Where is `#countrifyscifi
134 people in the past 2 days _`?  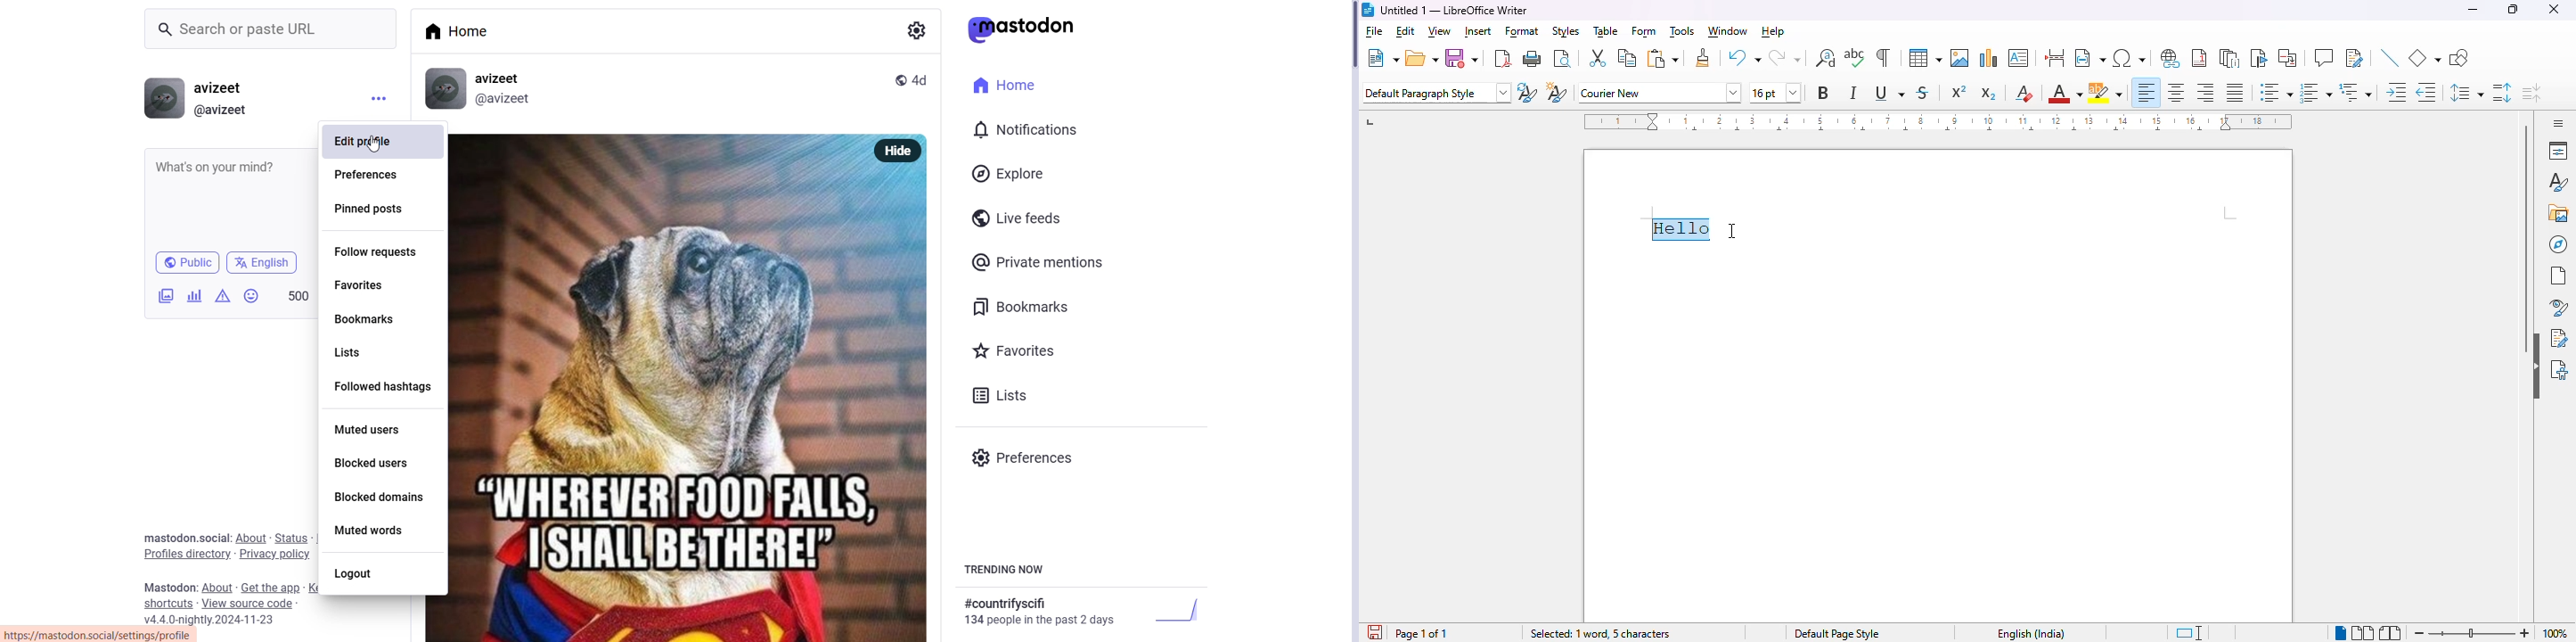 #countrifyscifi
134 people in the past 2 days _ is located at coordinates (1079, 612).